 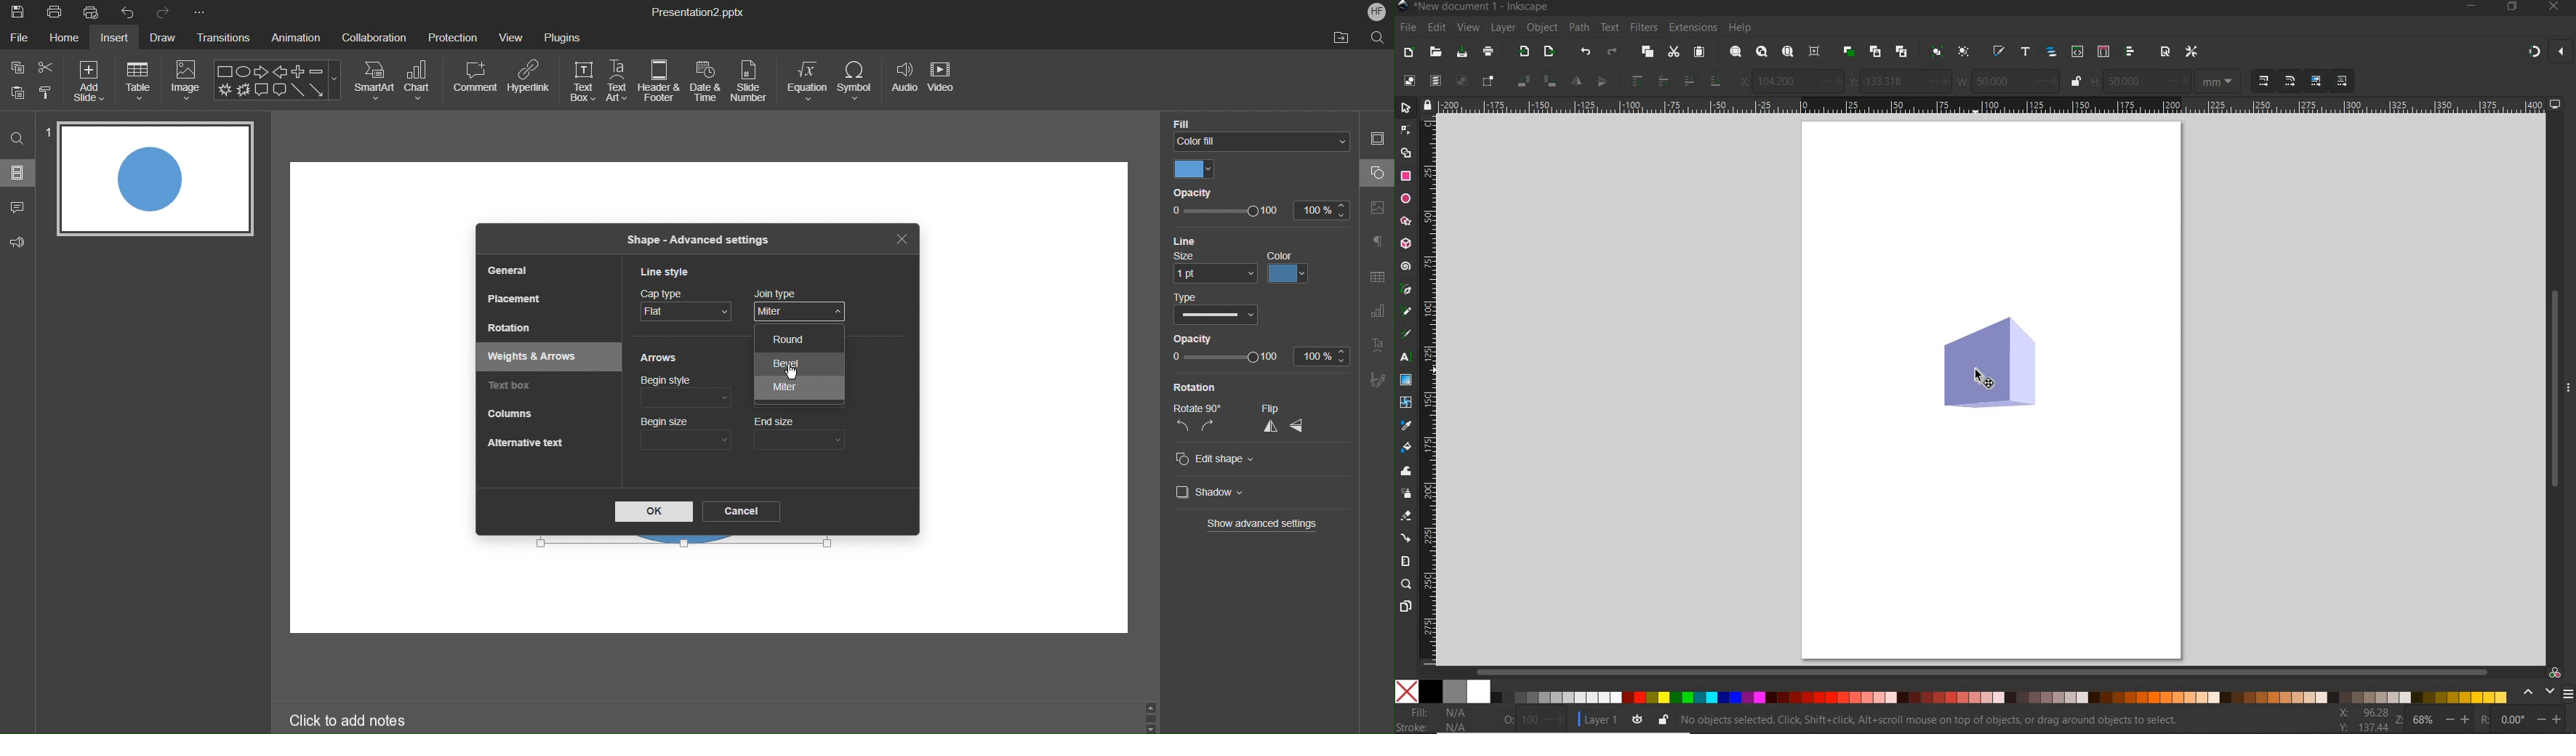 What do you see at coordinates (686, 307) in the screenshot?
I see `Cap Type` at bounding box center [686, 307].